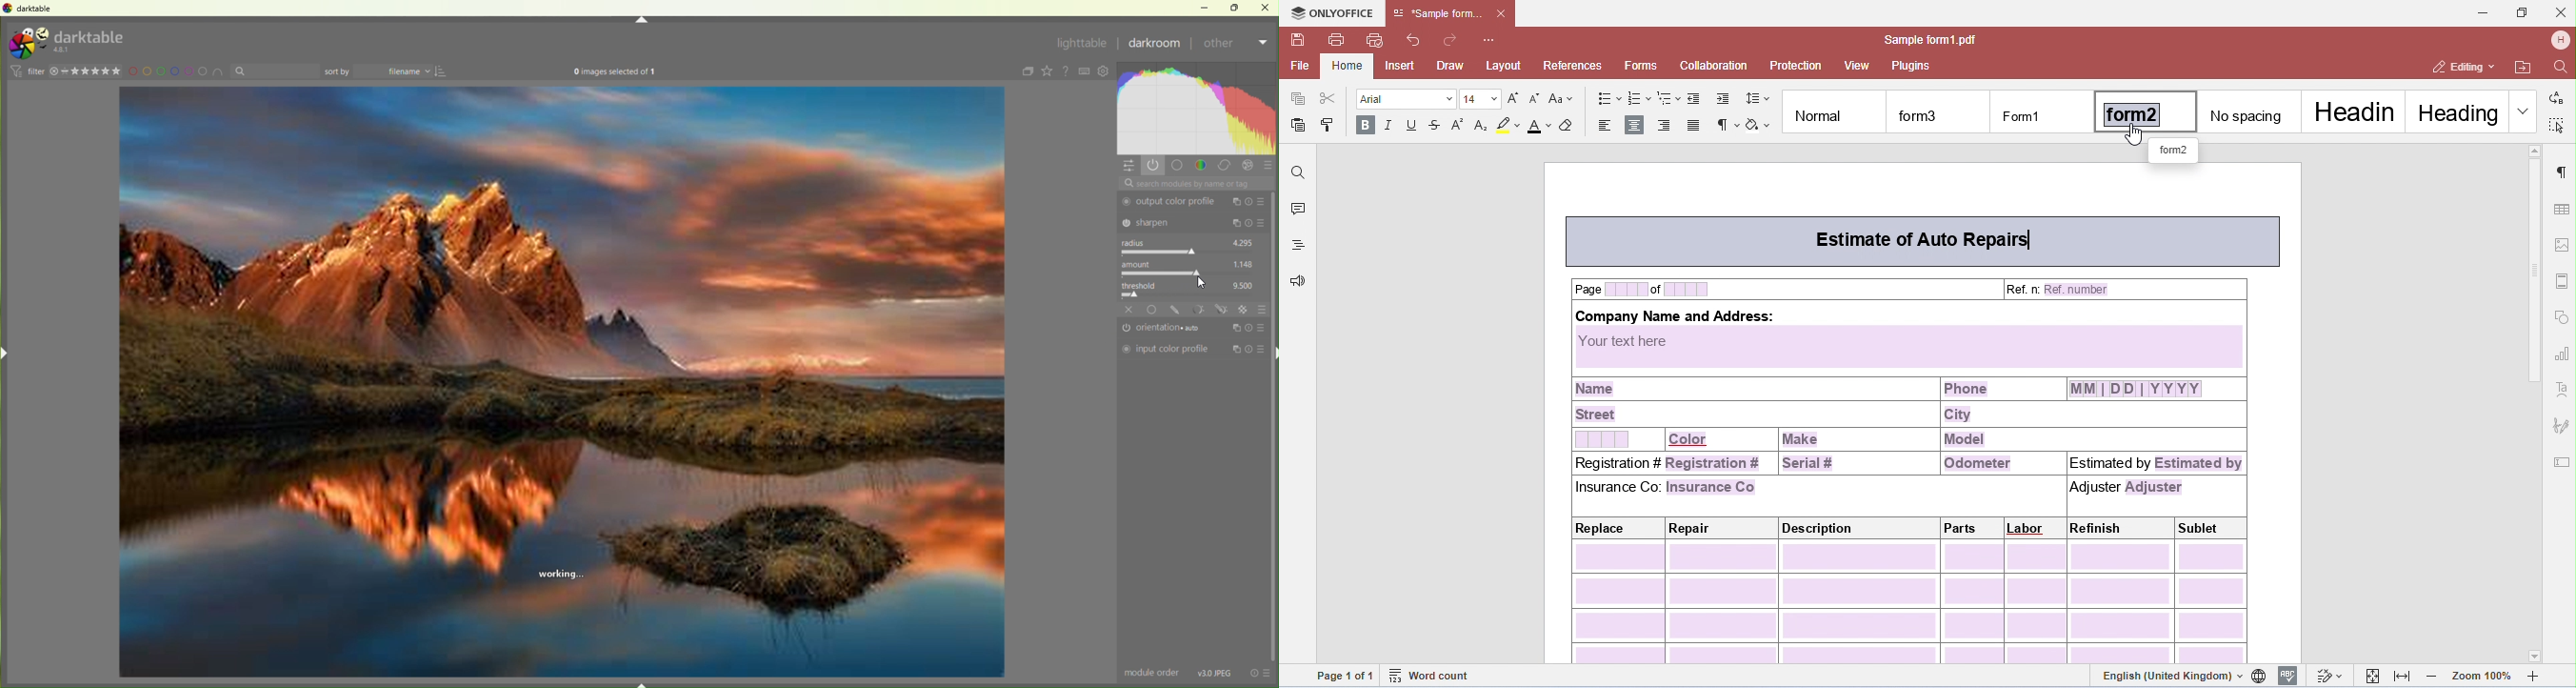 The height and width of the screenshot is (700, 2576). Describe the element at coordinates (275, 71) in the screenshot. I see `sort by` at that location.